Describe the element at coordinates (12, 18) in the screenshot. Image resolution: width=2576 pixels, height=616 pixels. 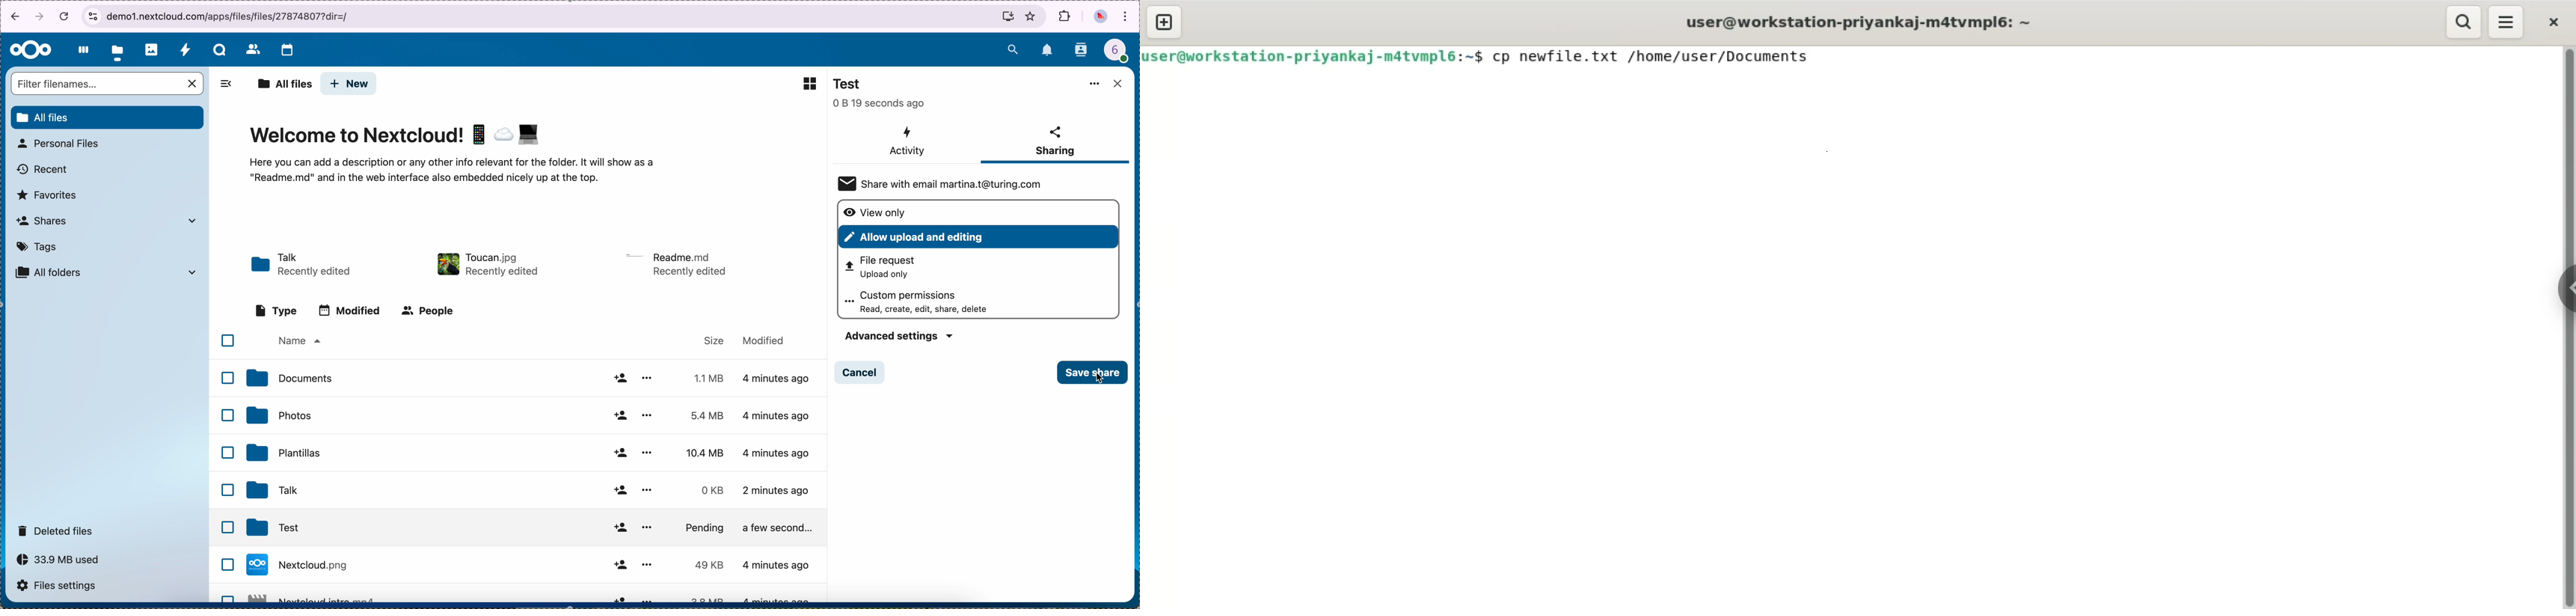
I see `navigate back` at that location.